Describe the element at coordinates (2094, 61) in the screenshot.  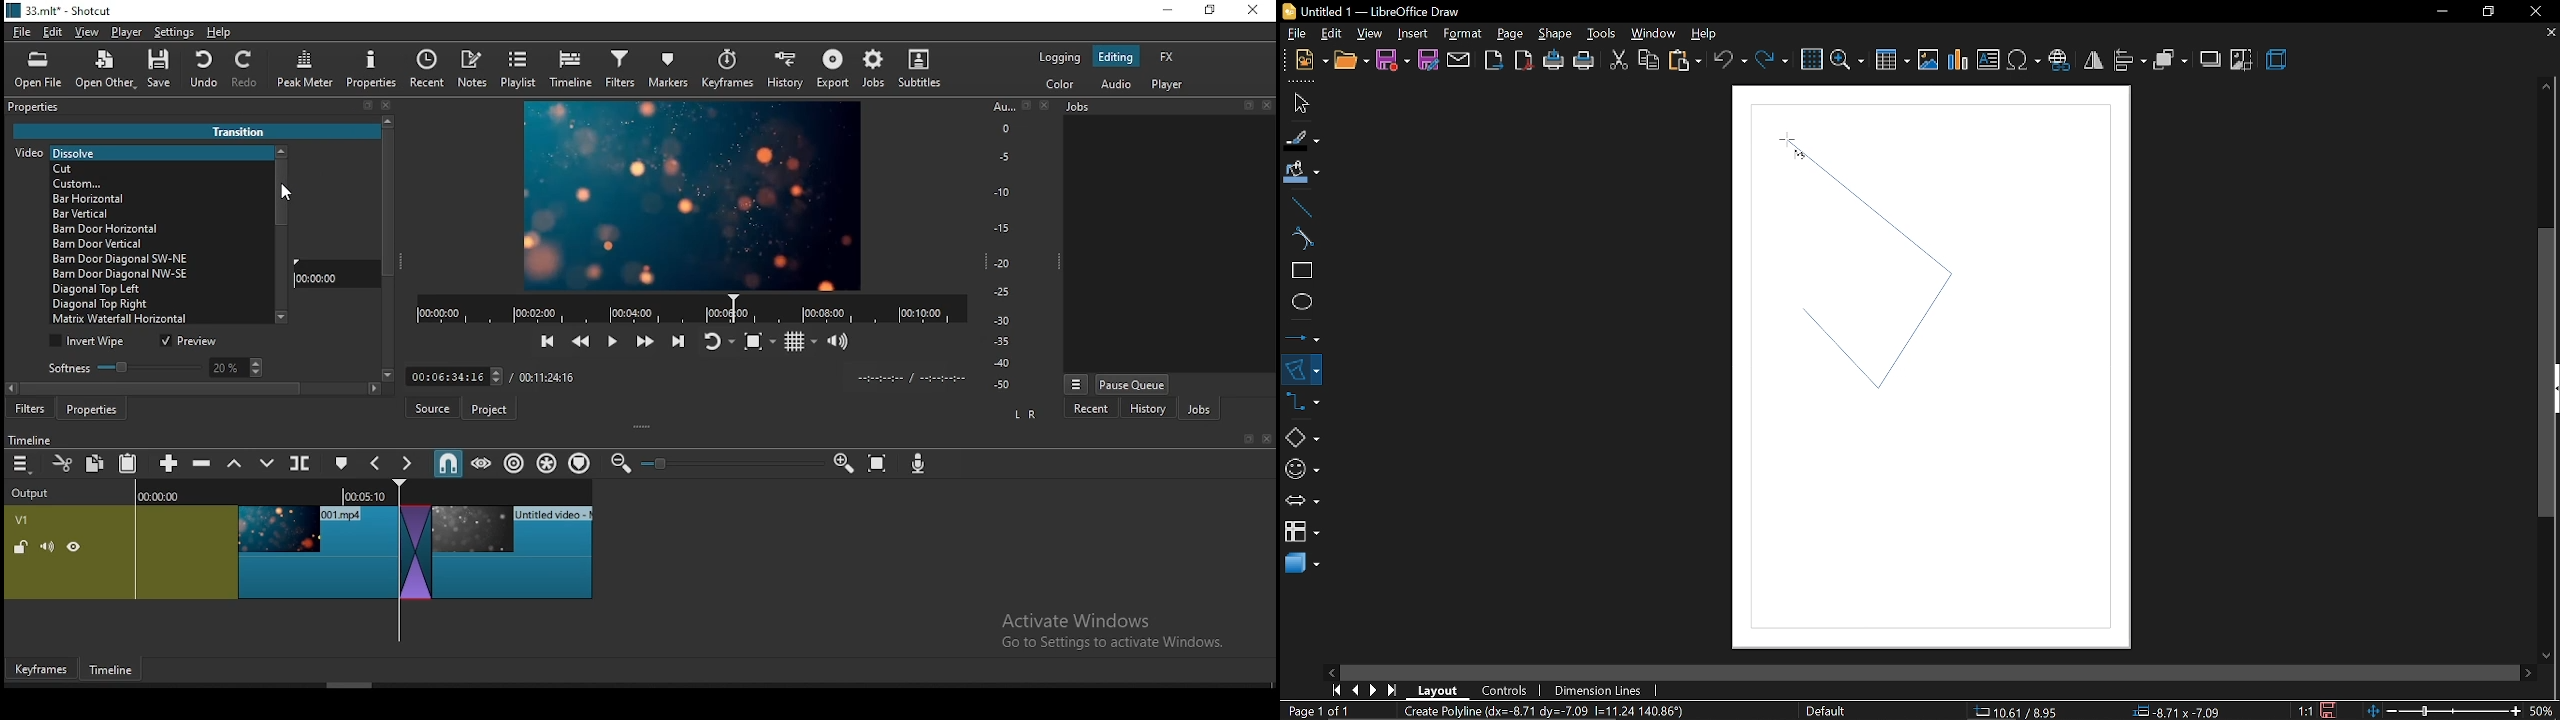
I see `flip` at that location.